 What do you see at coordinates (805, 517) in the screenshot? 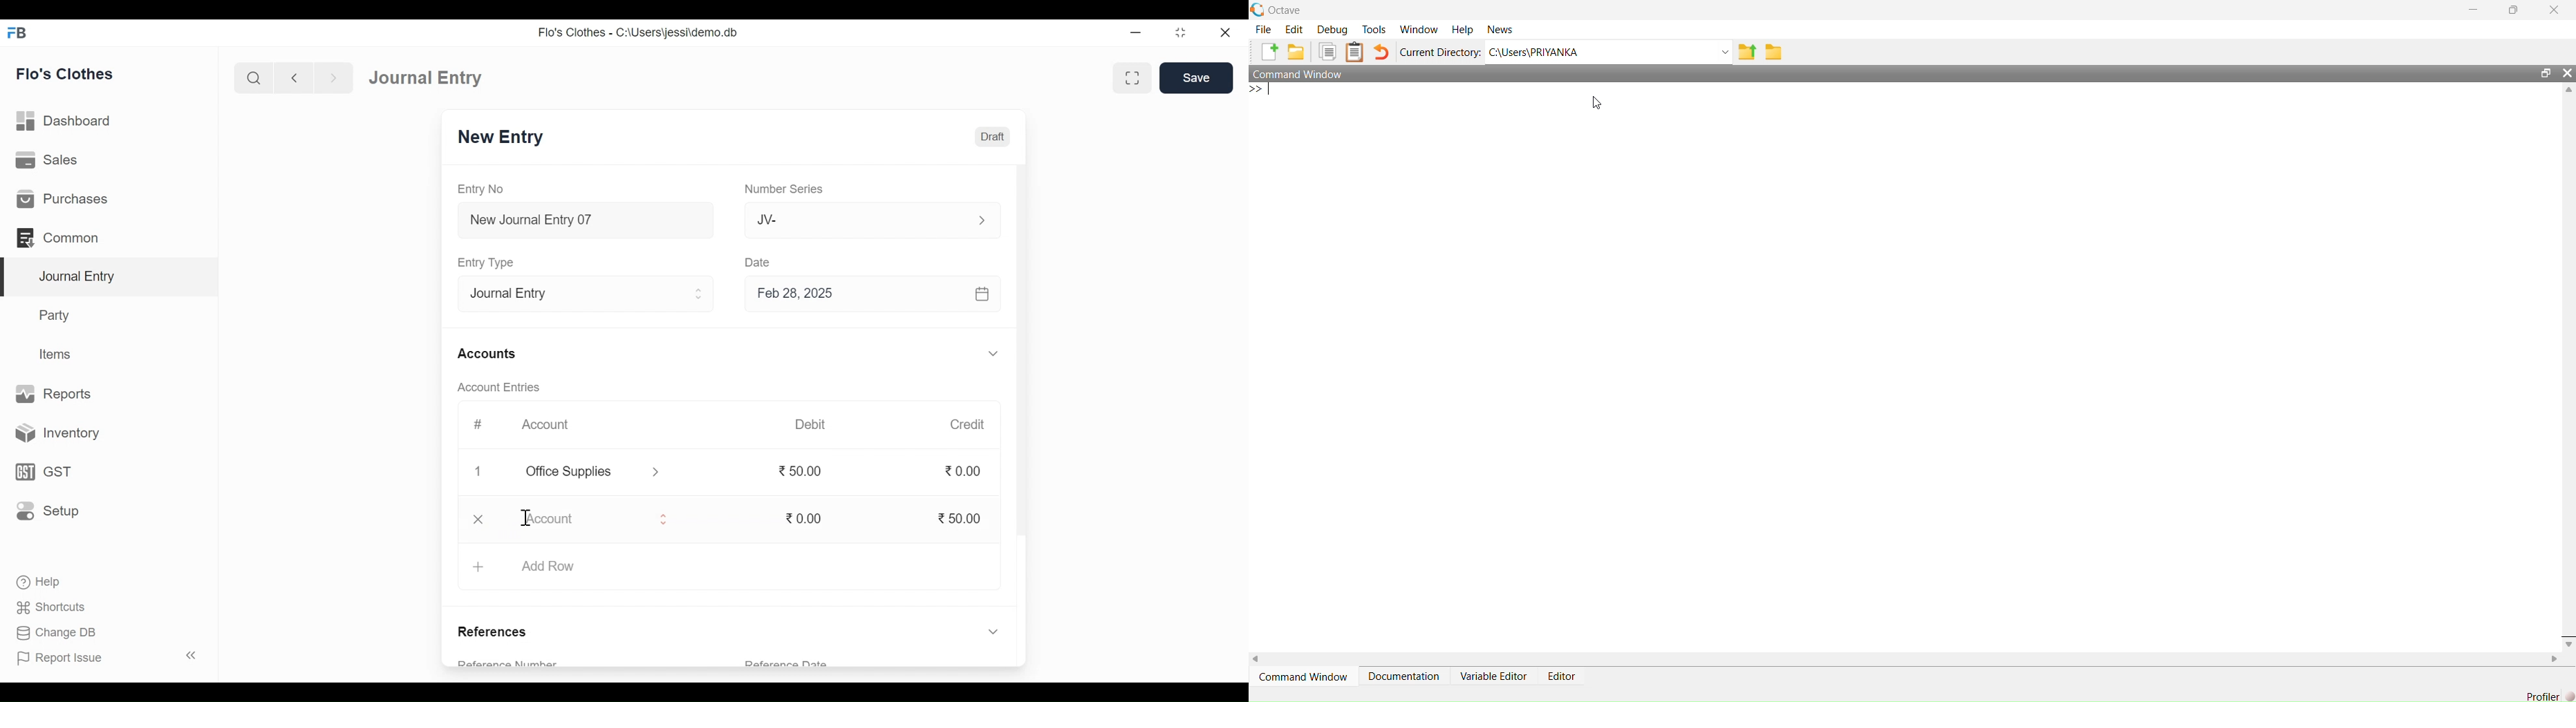
I see `0.00` at bounding box center [805, 517].